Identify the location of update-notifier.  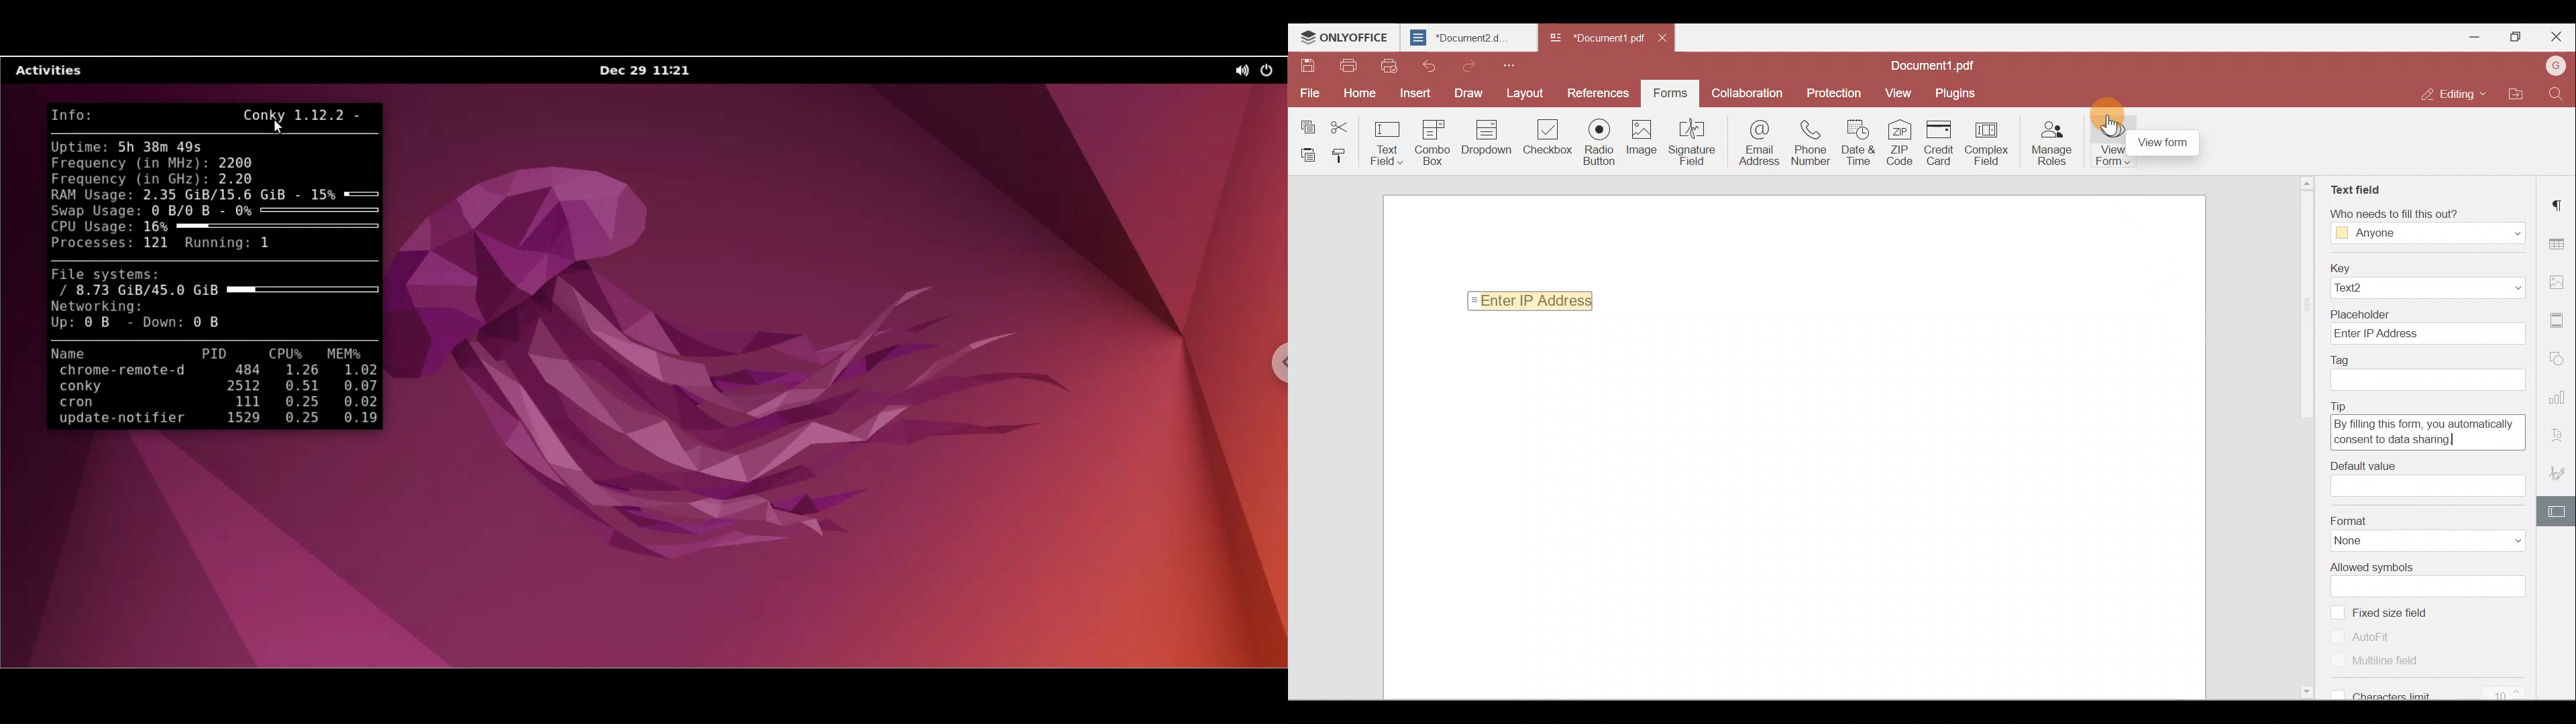
(116, 421).